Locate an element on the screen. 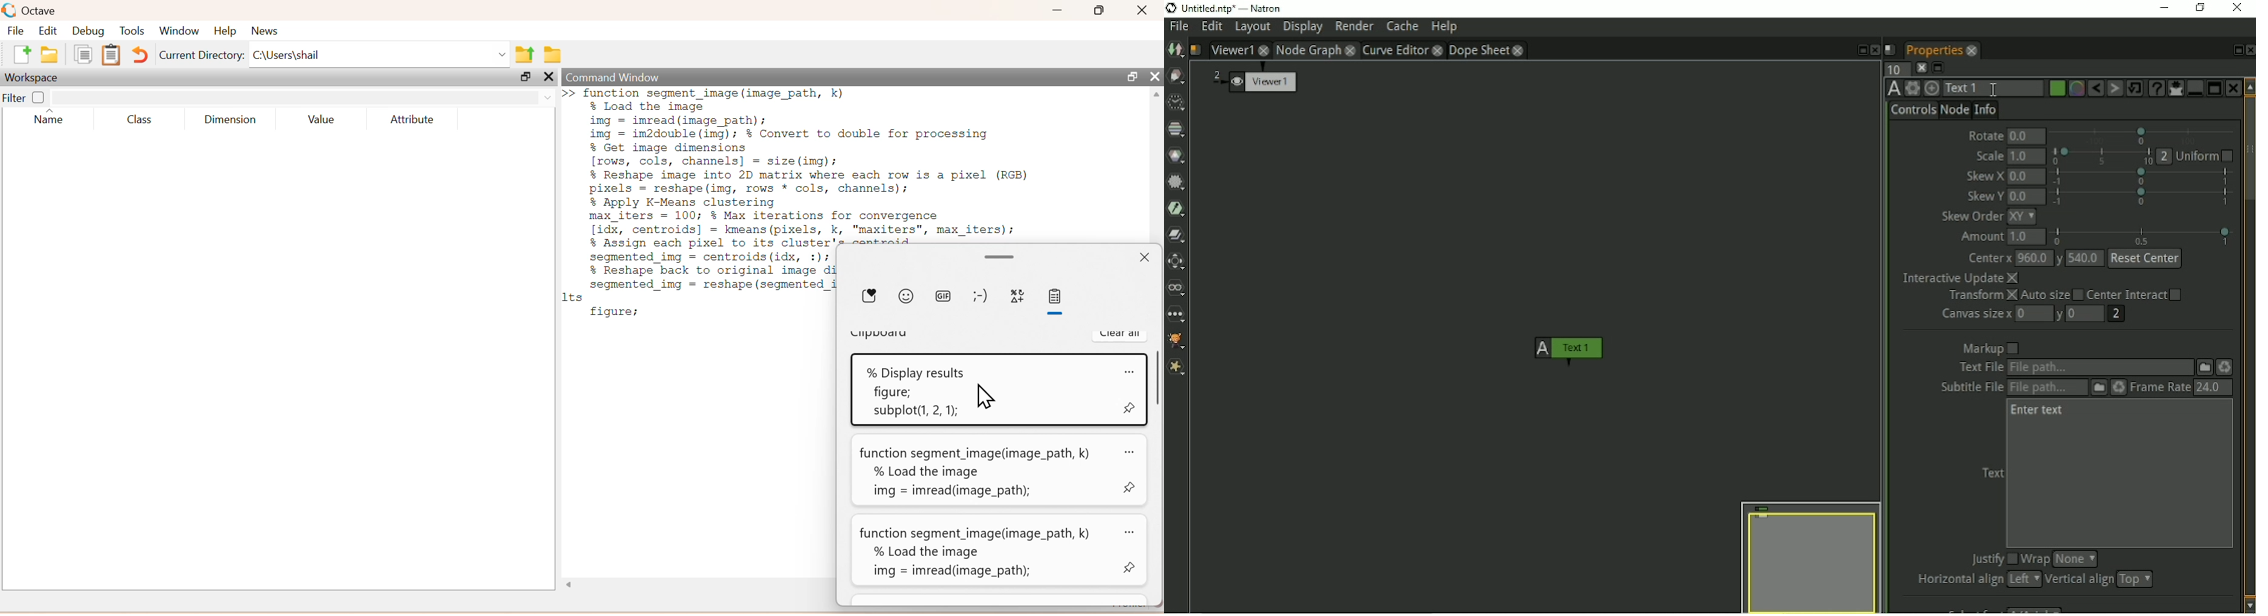 This screenshot has height=616, width=2268. Clear all panels is located at coordinates (1920, 68).